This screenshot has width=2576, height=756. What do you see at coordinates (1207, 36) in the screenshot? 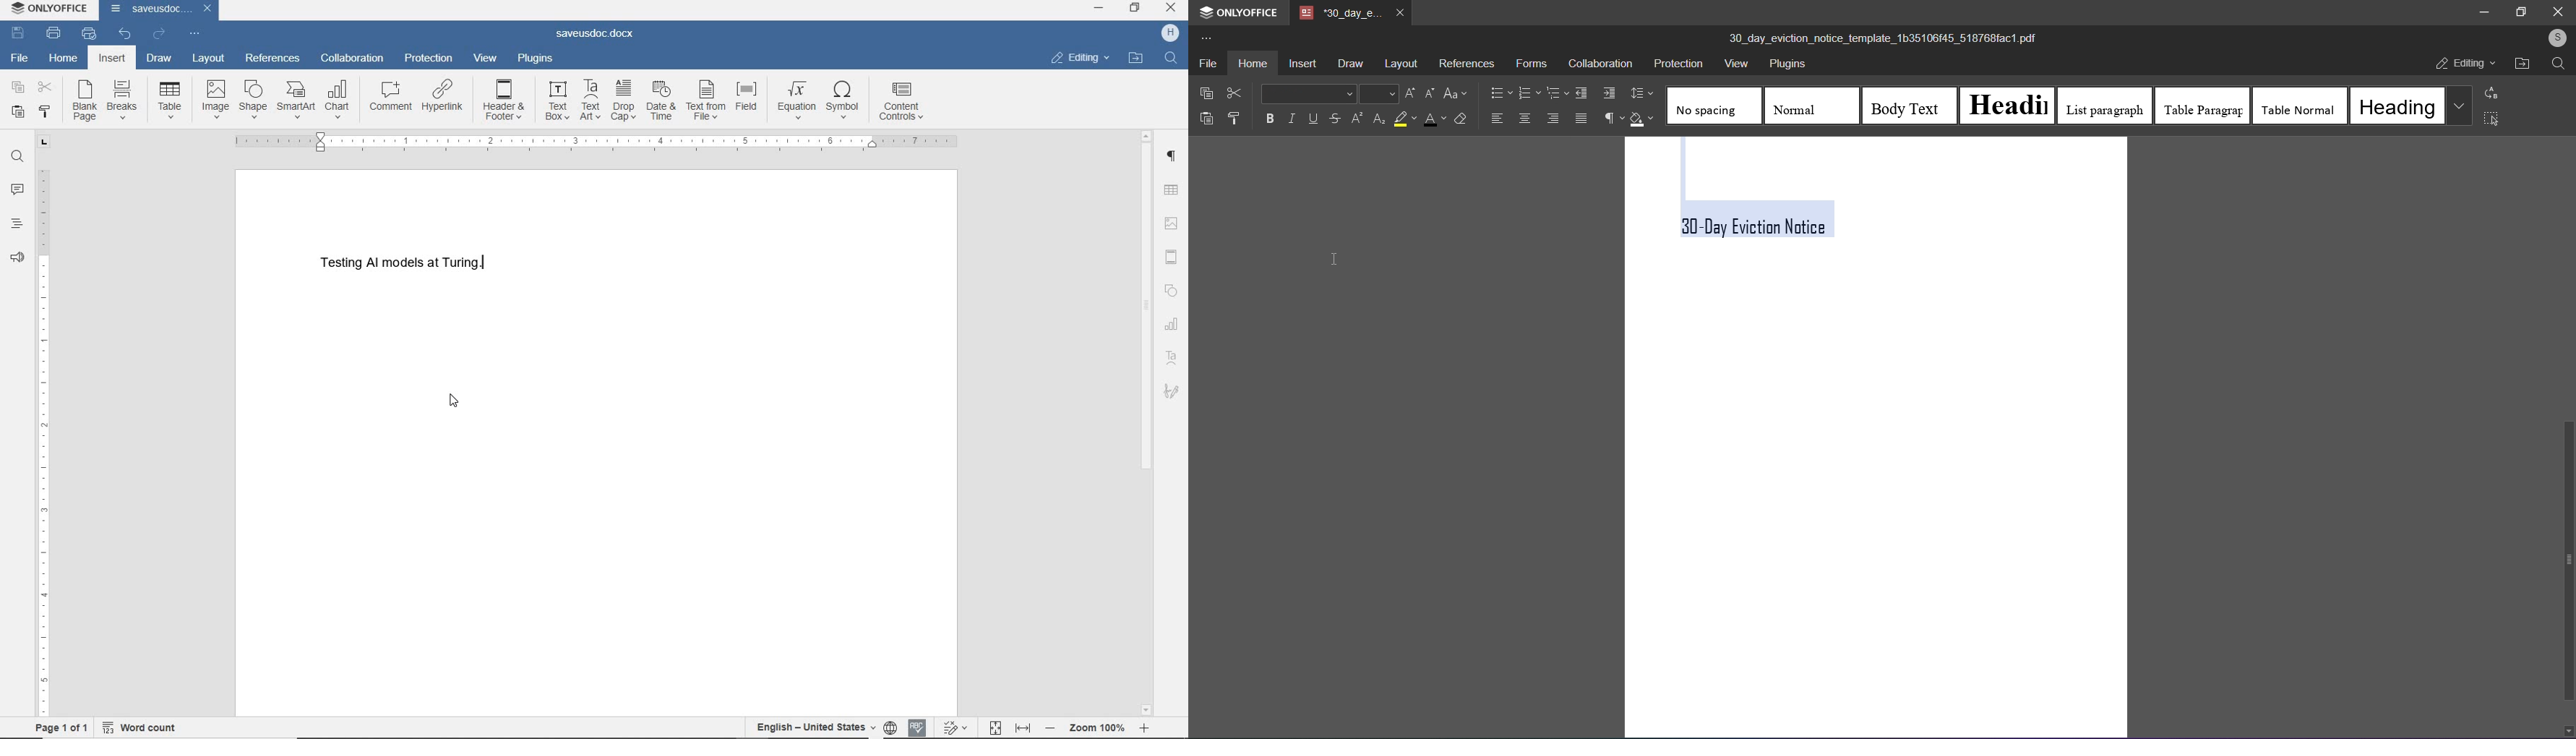
I see `more` at bounding box center [1207, 36].